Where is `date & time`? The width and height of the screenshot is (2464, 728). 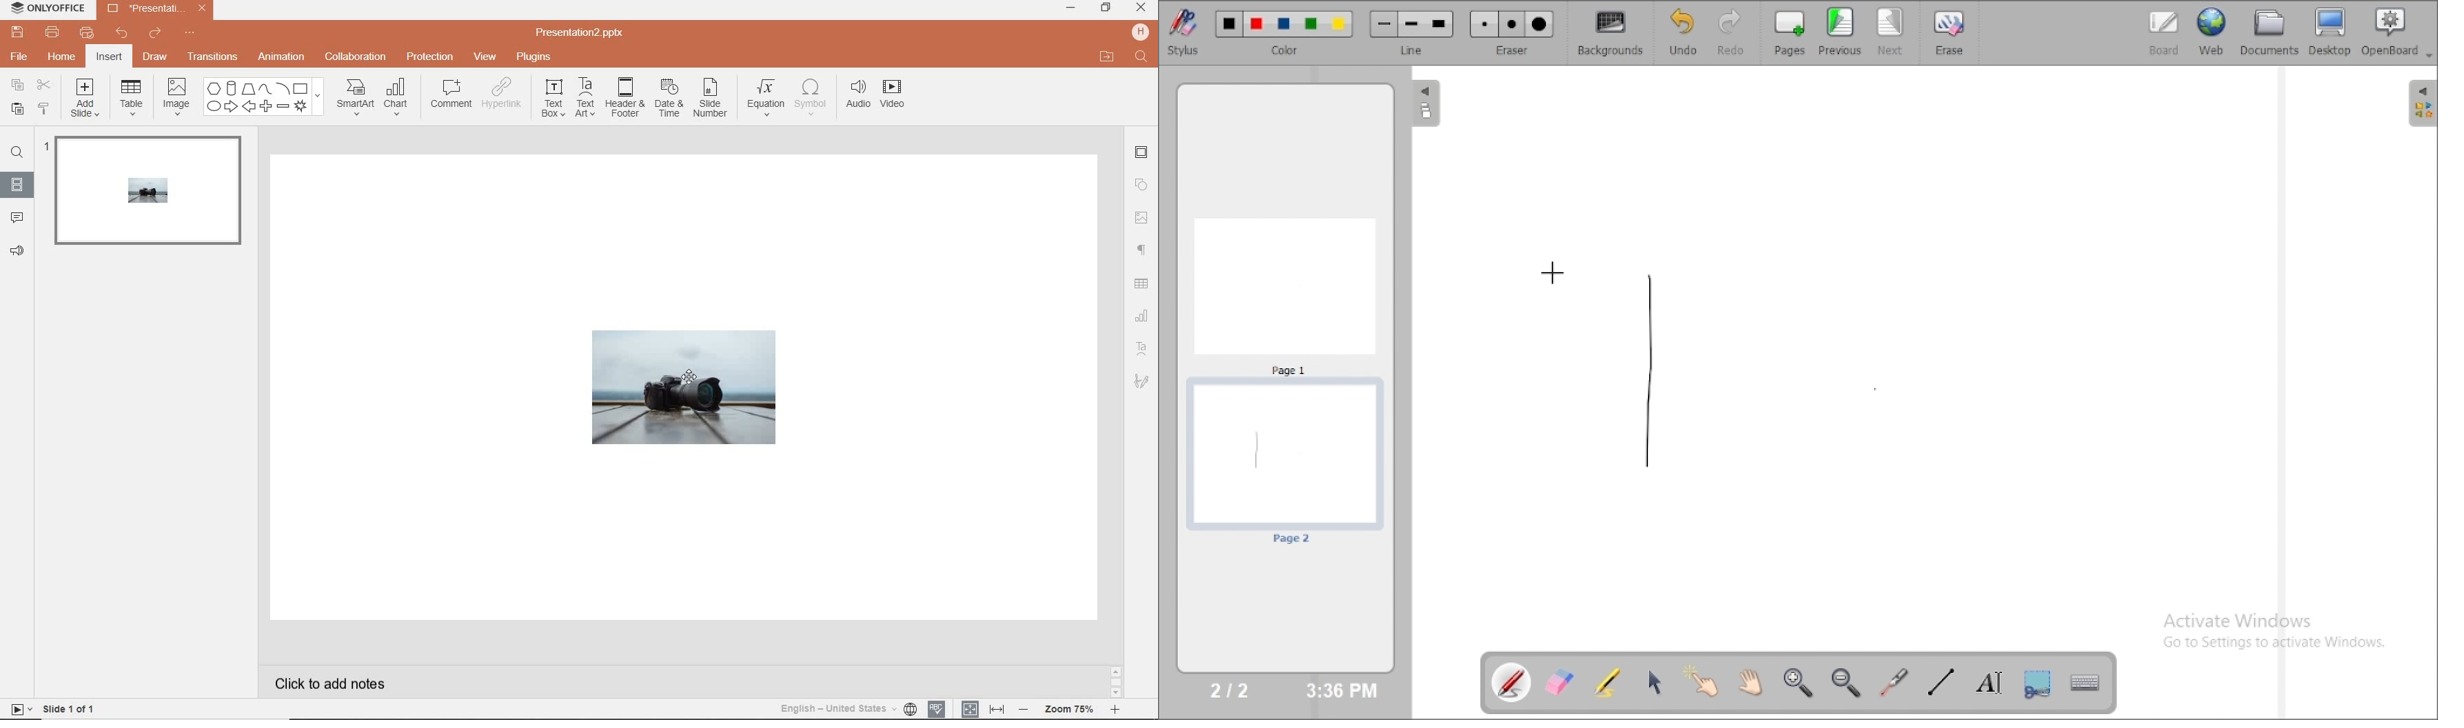 date & time is located at coordinates (671, 98).